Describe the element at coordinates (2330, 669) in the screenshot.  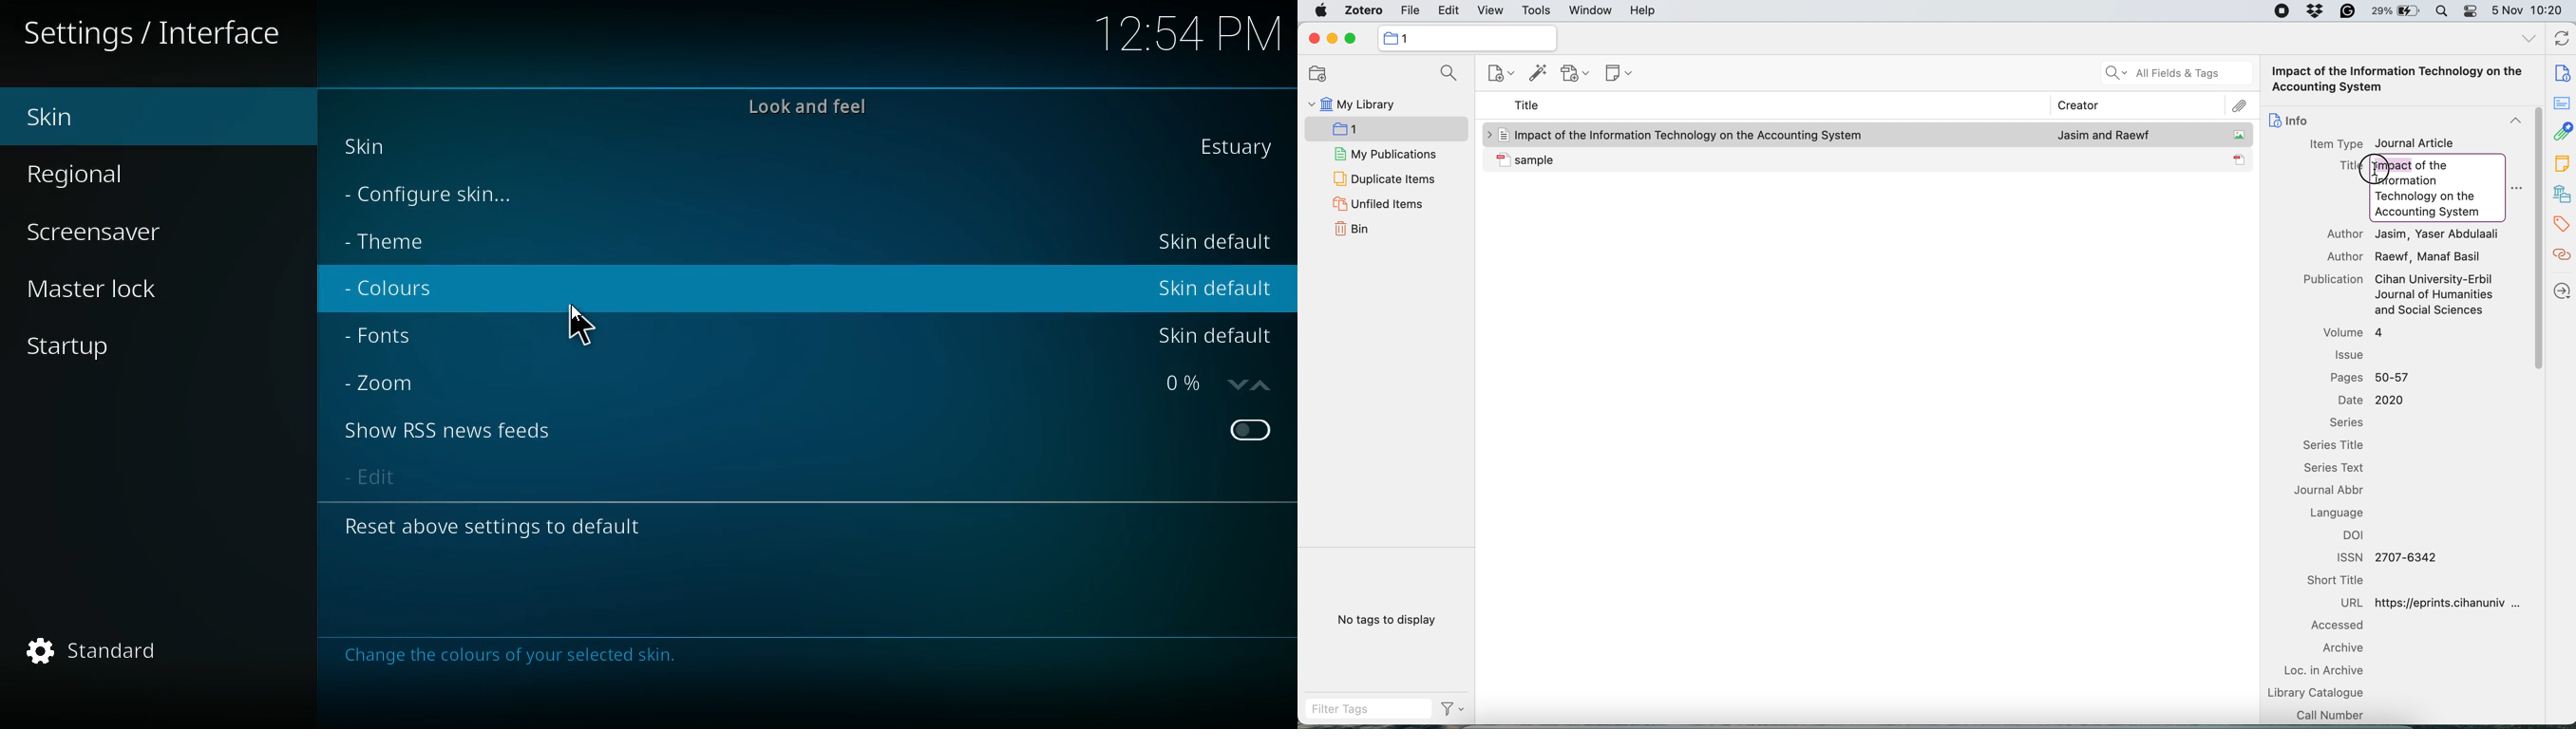
I see `loc in archive` at that location.